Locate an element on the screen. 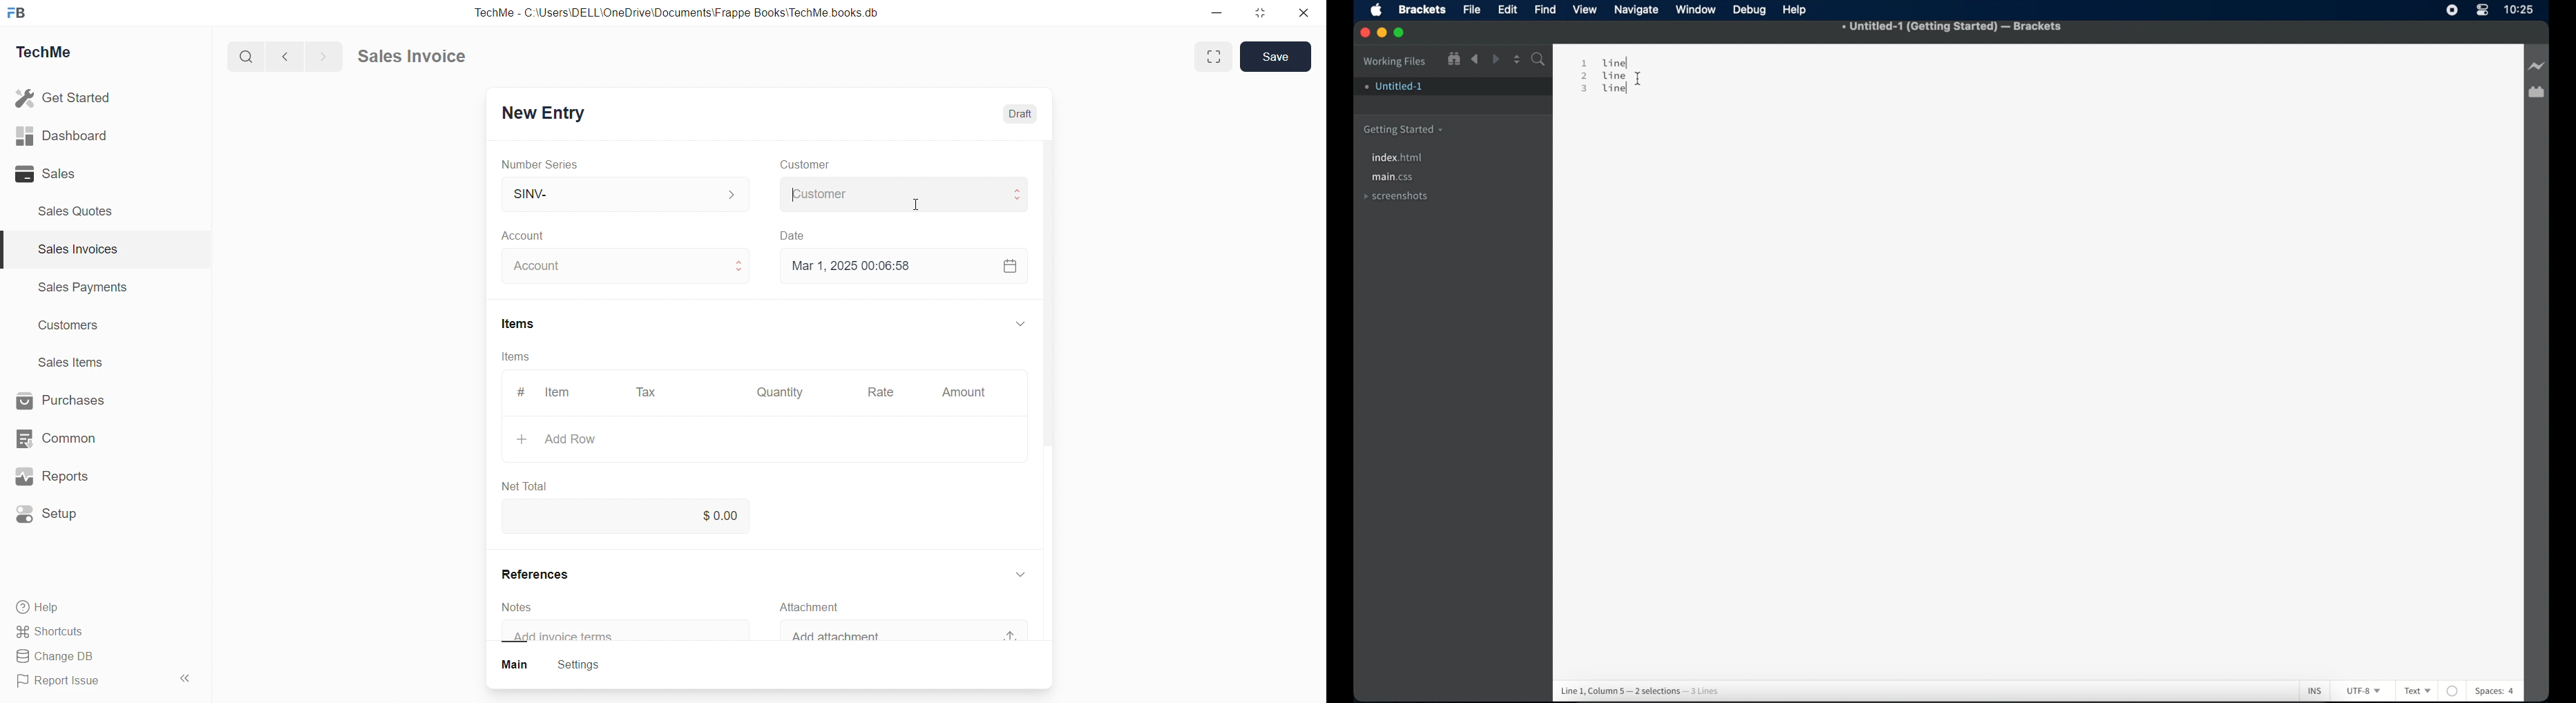 The height and width of the screenshot is (728, 2576). Purchases is located at coordinates (73, 399).